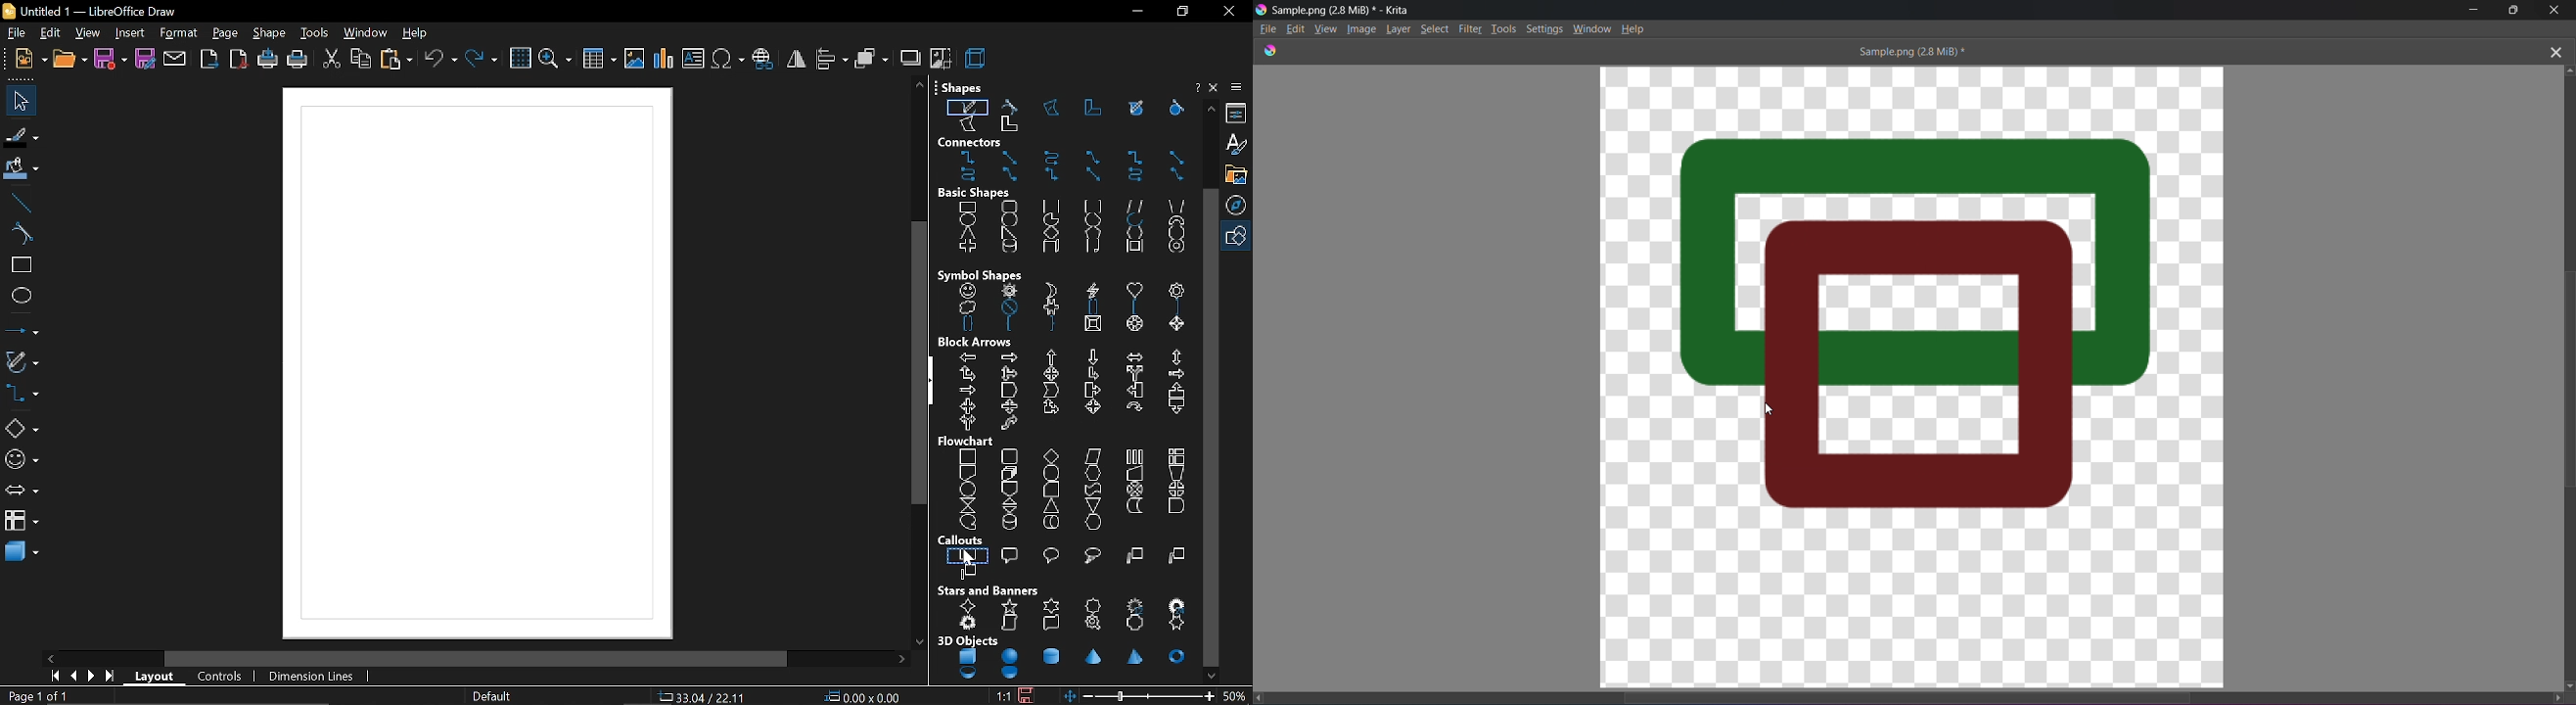 This screenshot has height=728, width=2576. I want to click on flowchart, so click(22, 521).